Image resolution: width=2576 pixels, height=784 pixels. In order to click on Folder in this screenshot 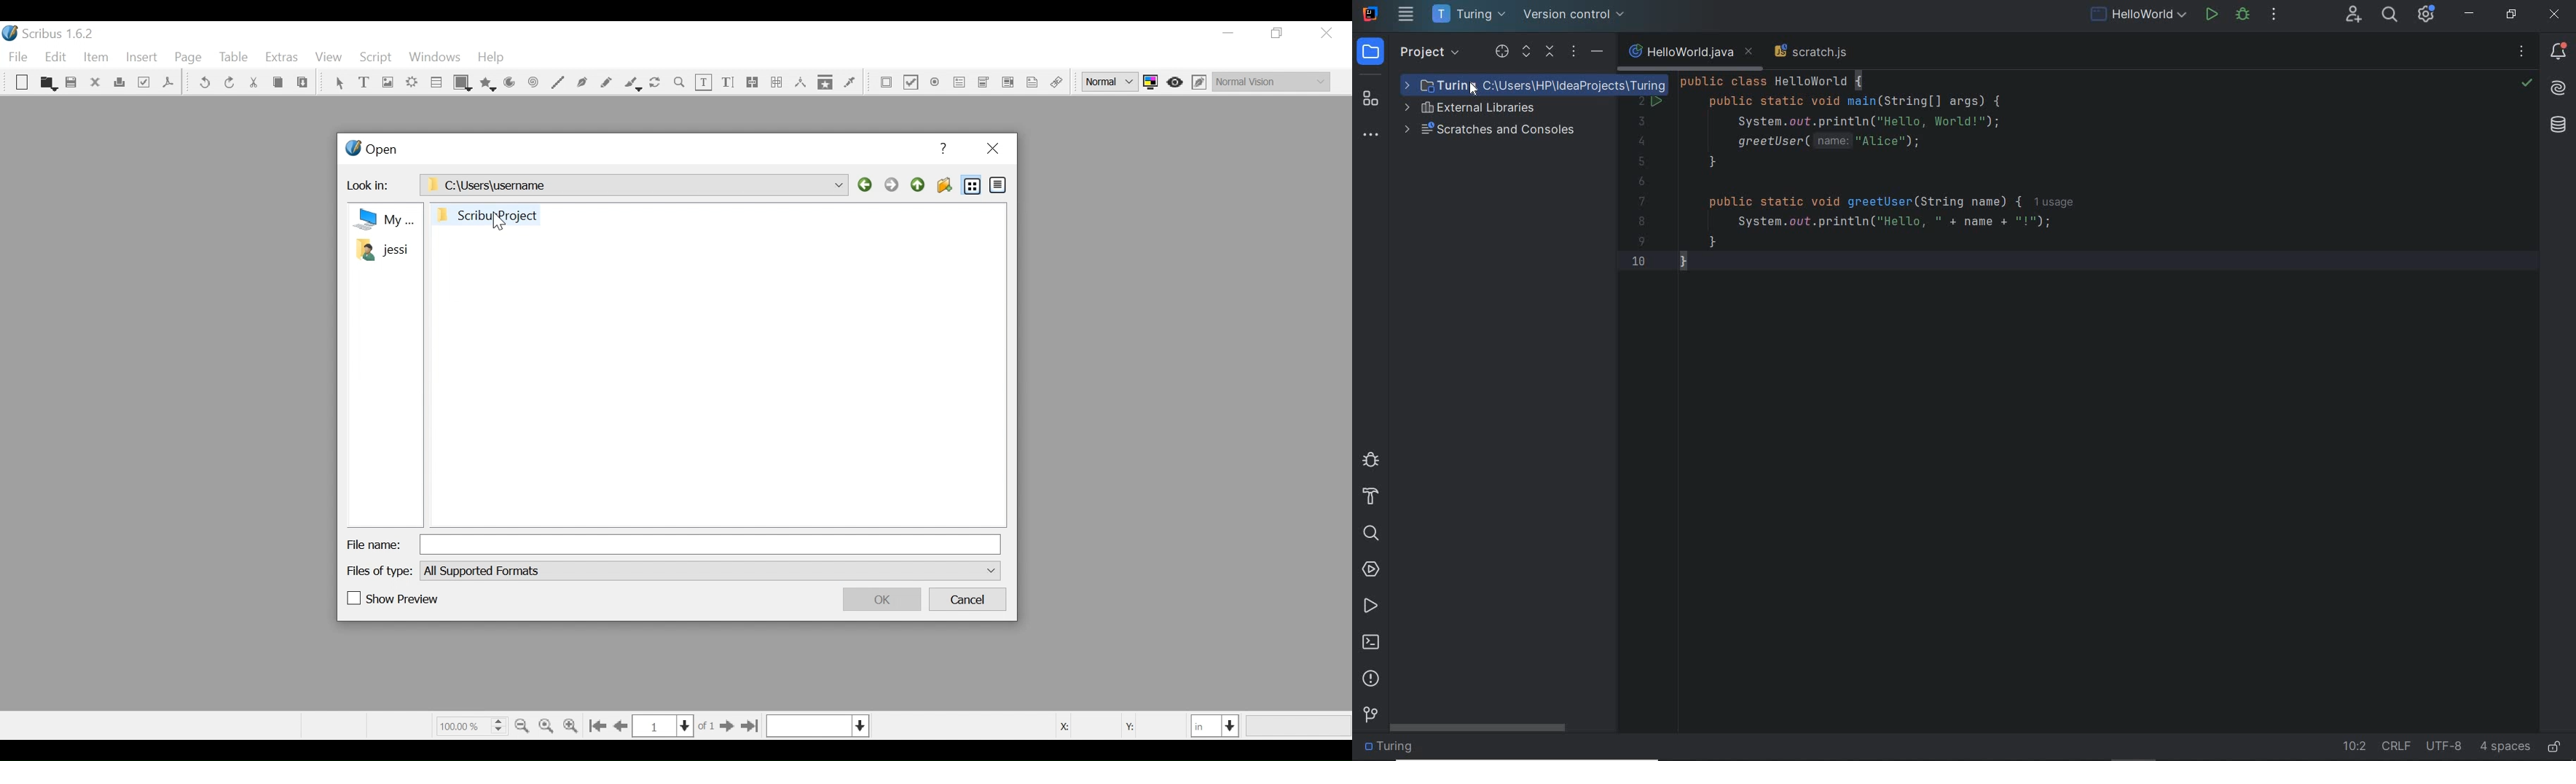, I will do `click(382, 249)`.